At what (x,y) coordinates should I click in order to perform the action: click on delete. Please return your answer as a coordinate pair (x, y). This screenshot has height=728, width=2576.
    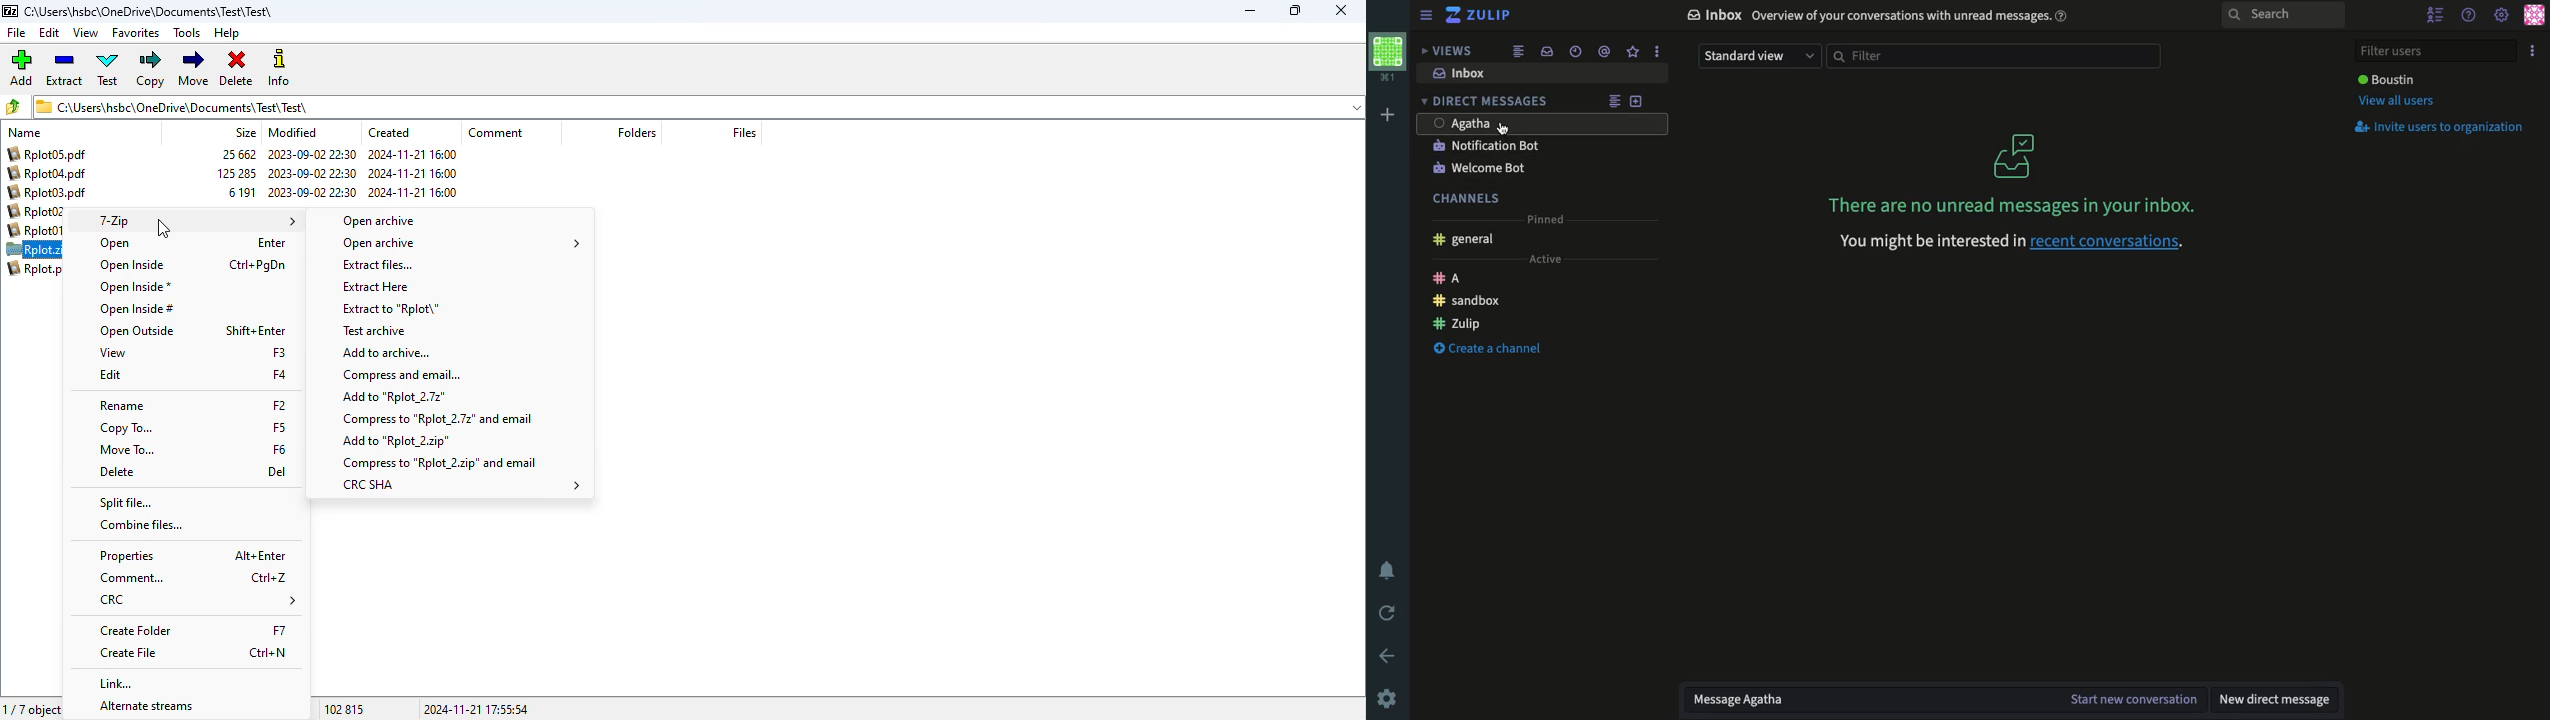
    Looking at the image, I should click on (116, 471).